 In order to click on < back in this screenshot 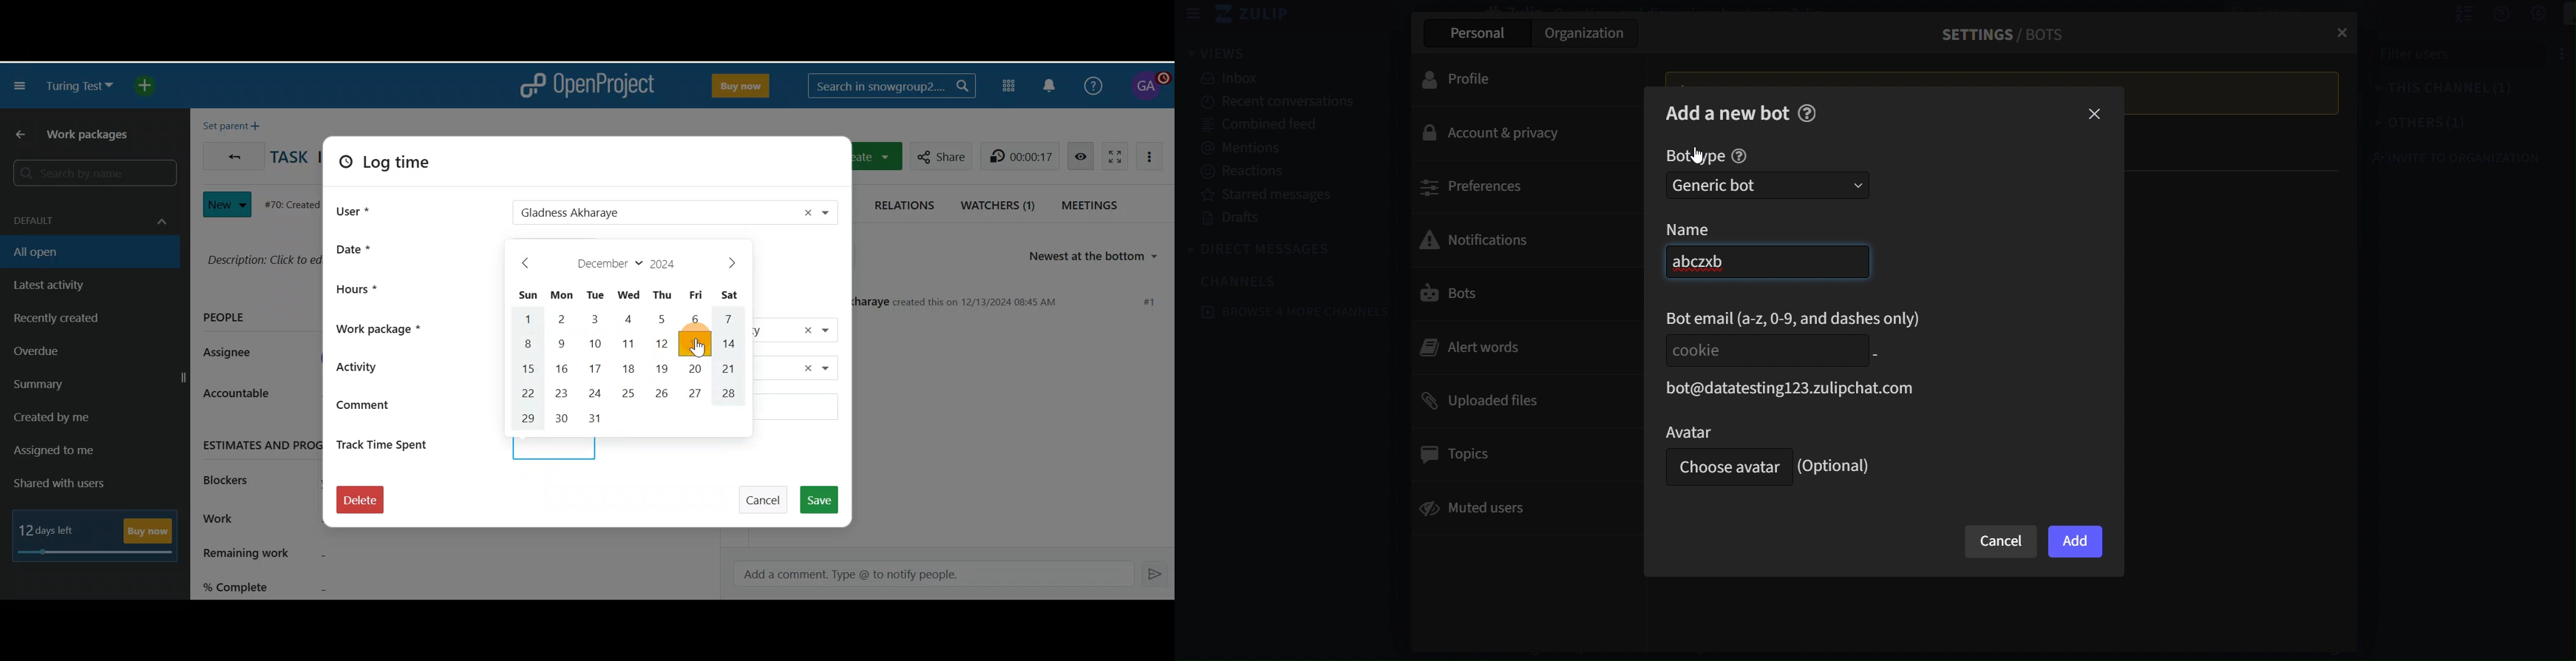, I will do `click(532, 263)`.